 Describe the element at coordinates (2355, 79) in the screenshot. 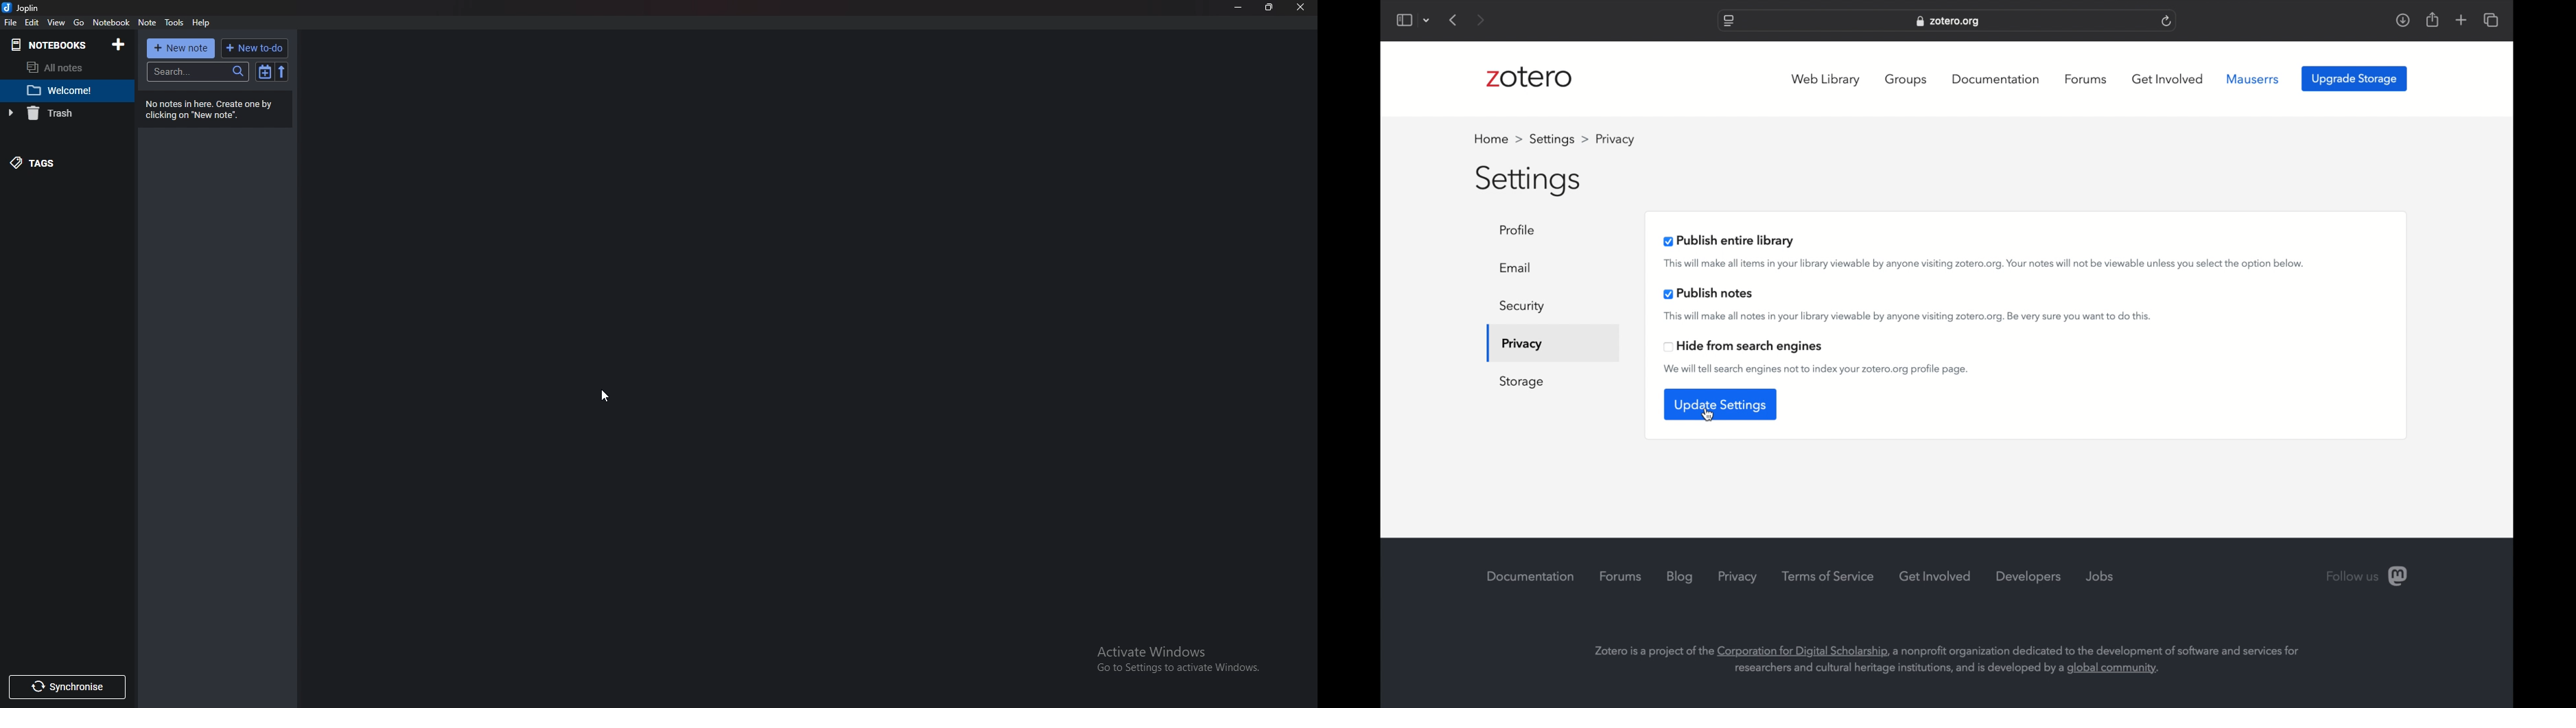

I see `upgrade storage` at that location.